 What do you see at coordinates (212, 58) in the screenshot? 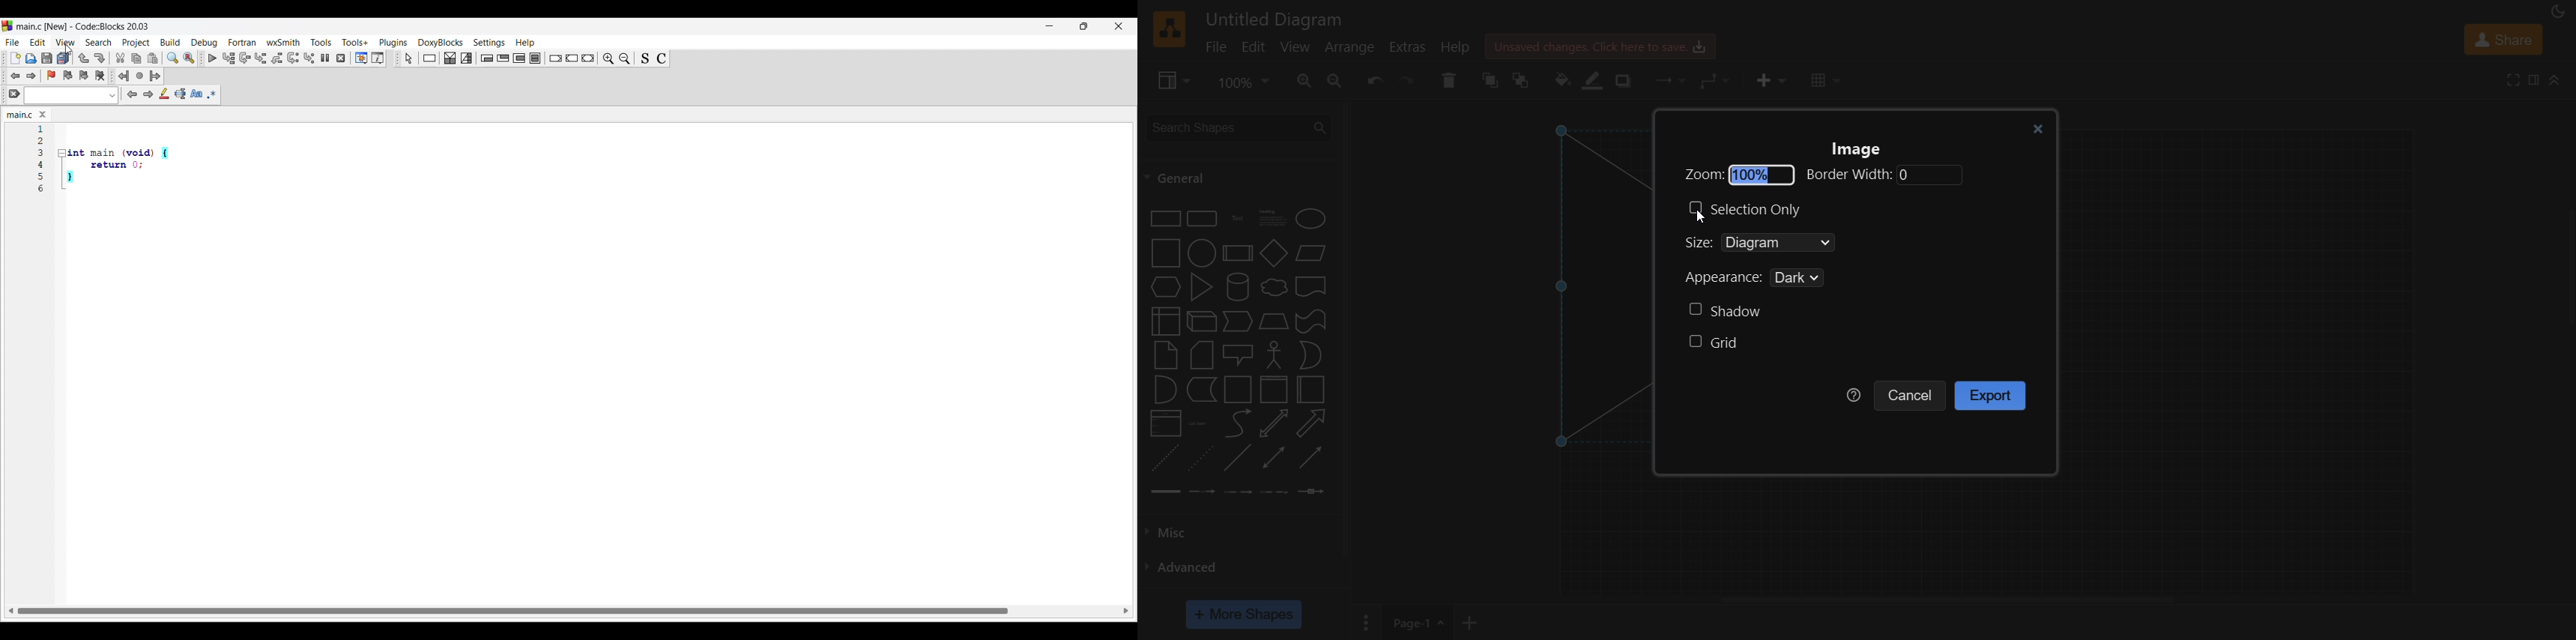
I see `Debug/Continue` at bounding box center [212, 58].